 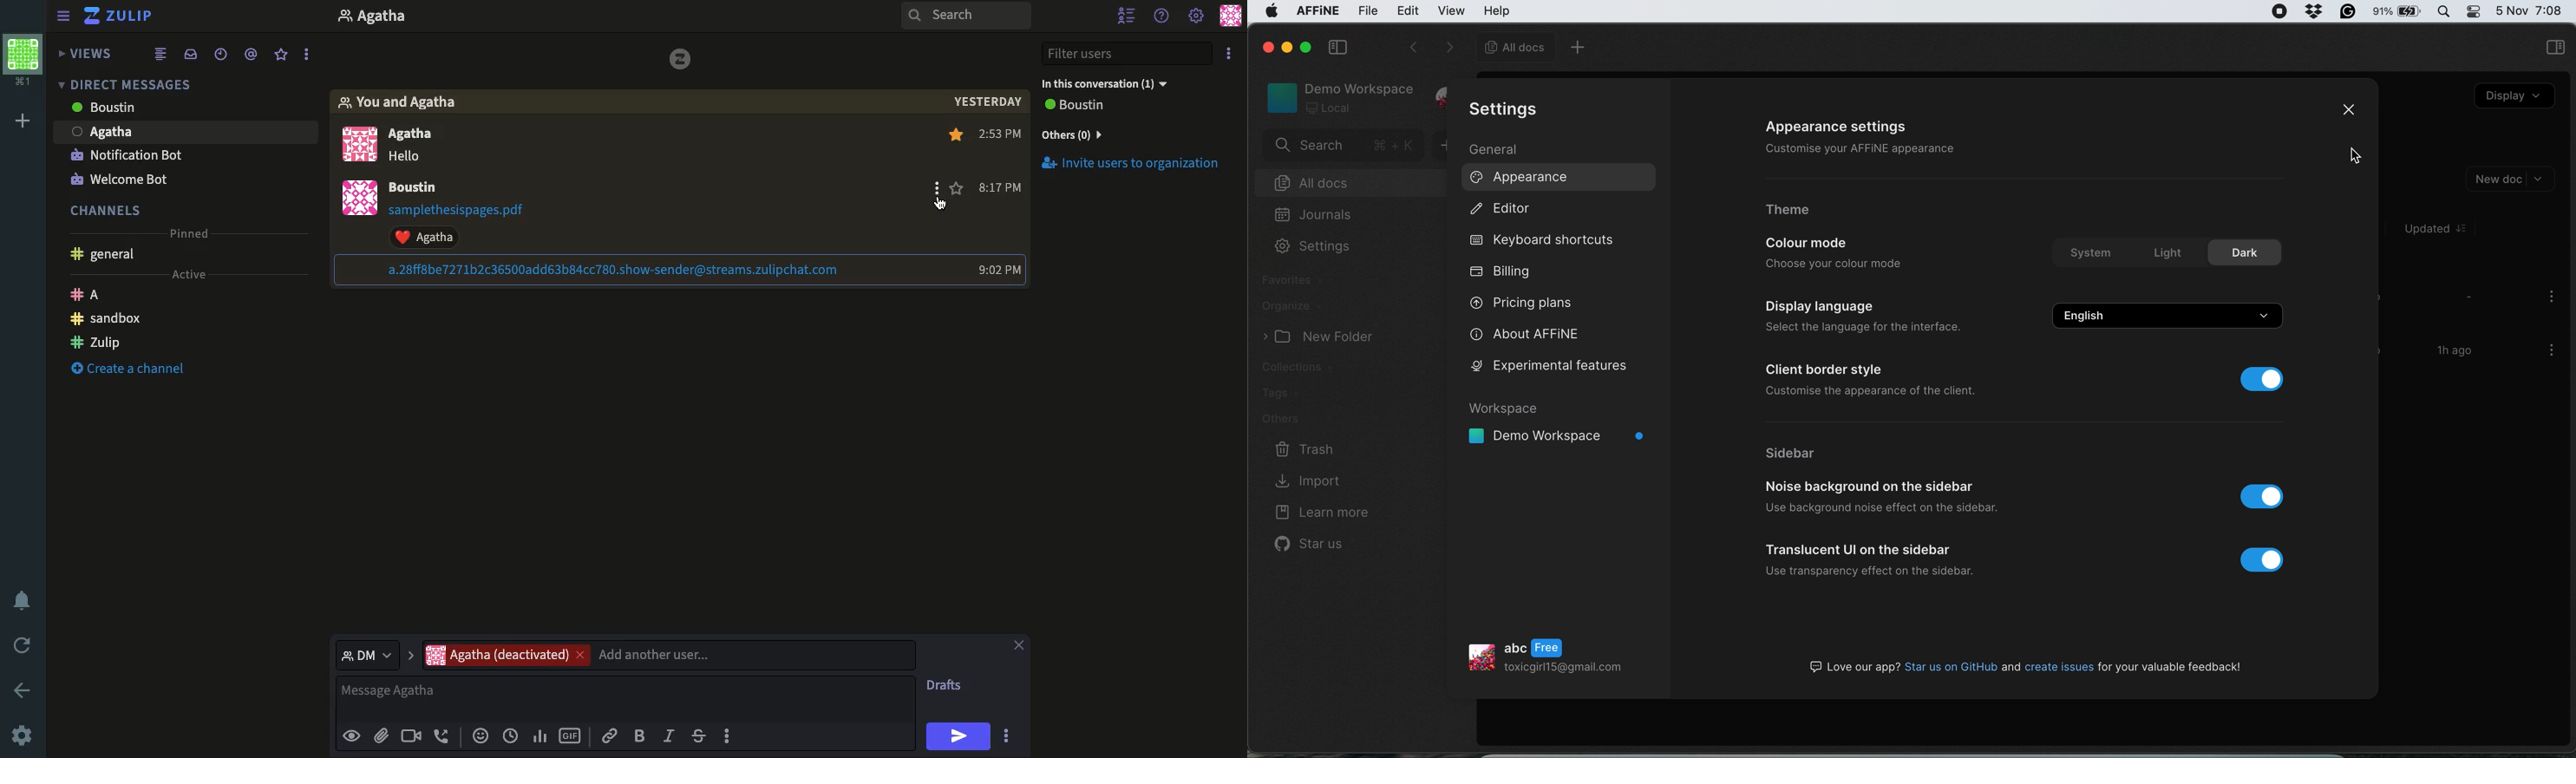 I want to click on star, so click(x=957, y=187).